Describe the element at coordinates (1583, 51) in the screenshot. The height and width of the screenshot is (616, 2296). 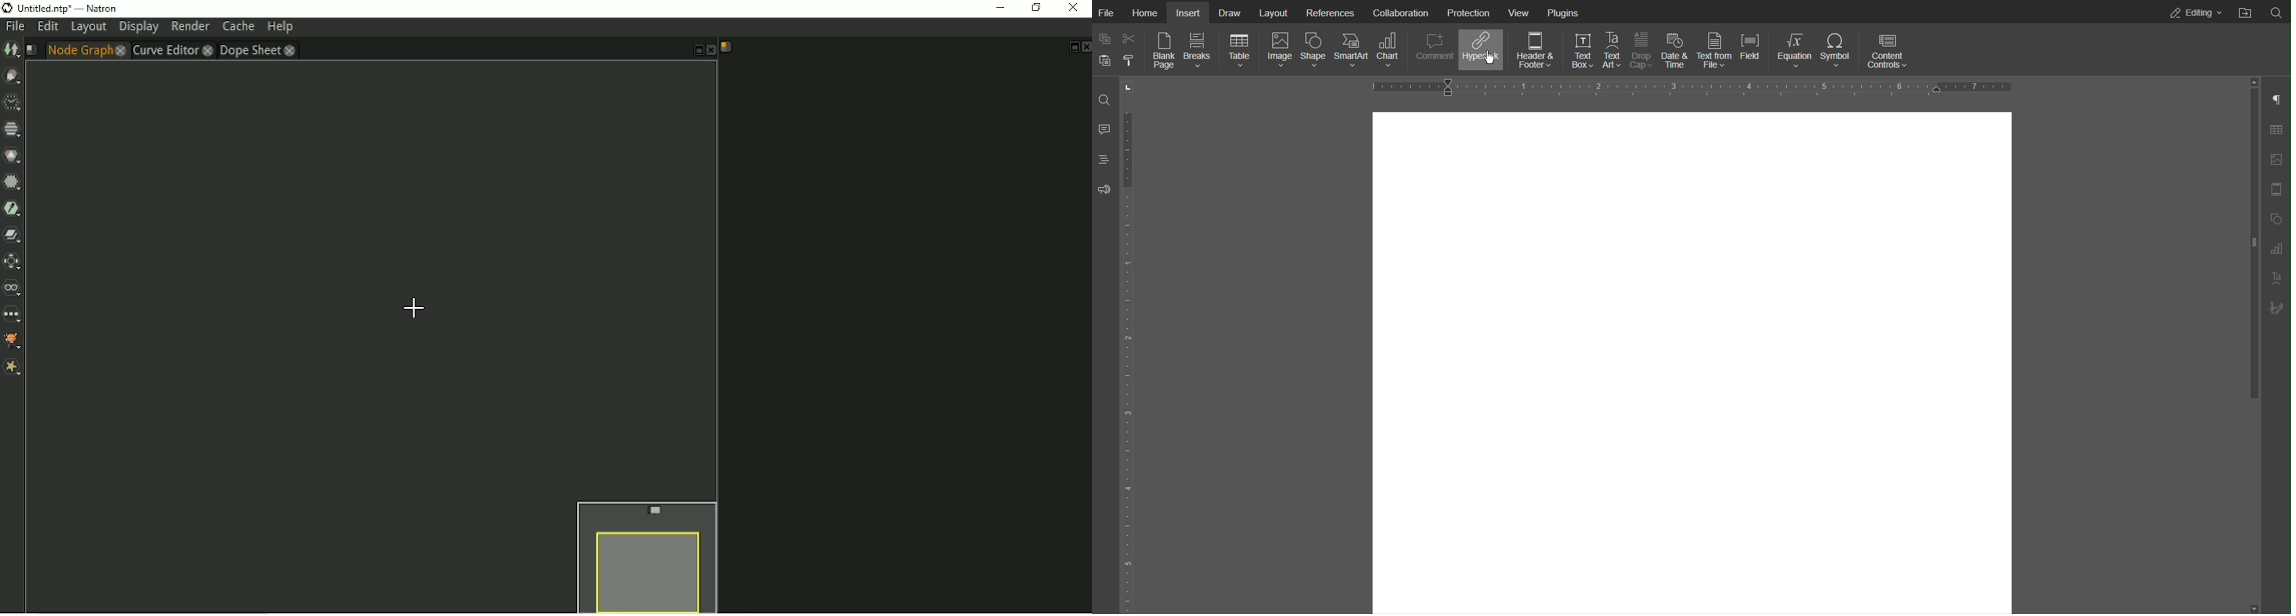
I see `Text Box` at that location.